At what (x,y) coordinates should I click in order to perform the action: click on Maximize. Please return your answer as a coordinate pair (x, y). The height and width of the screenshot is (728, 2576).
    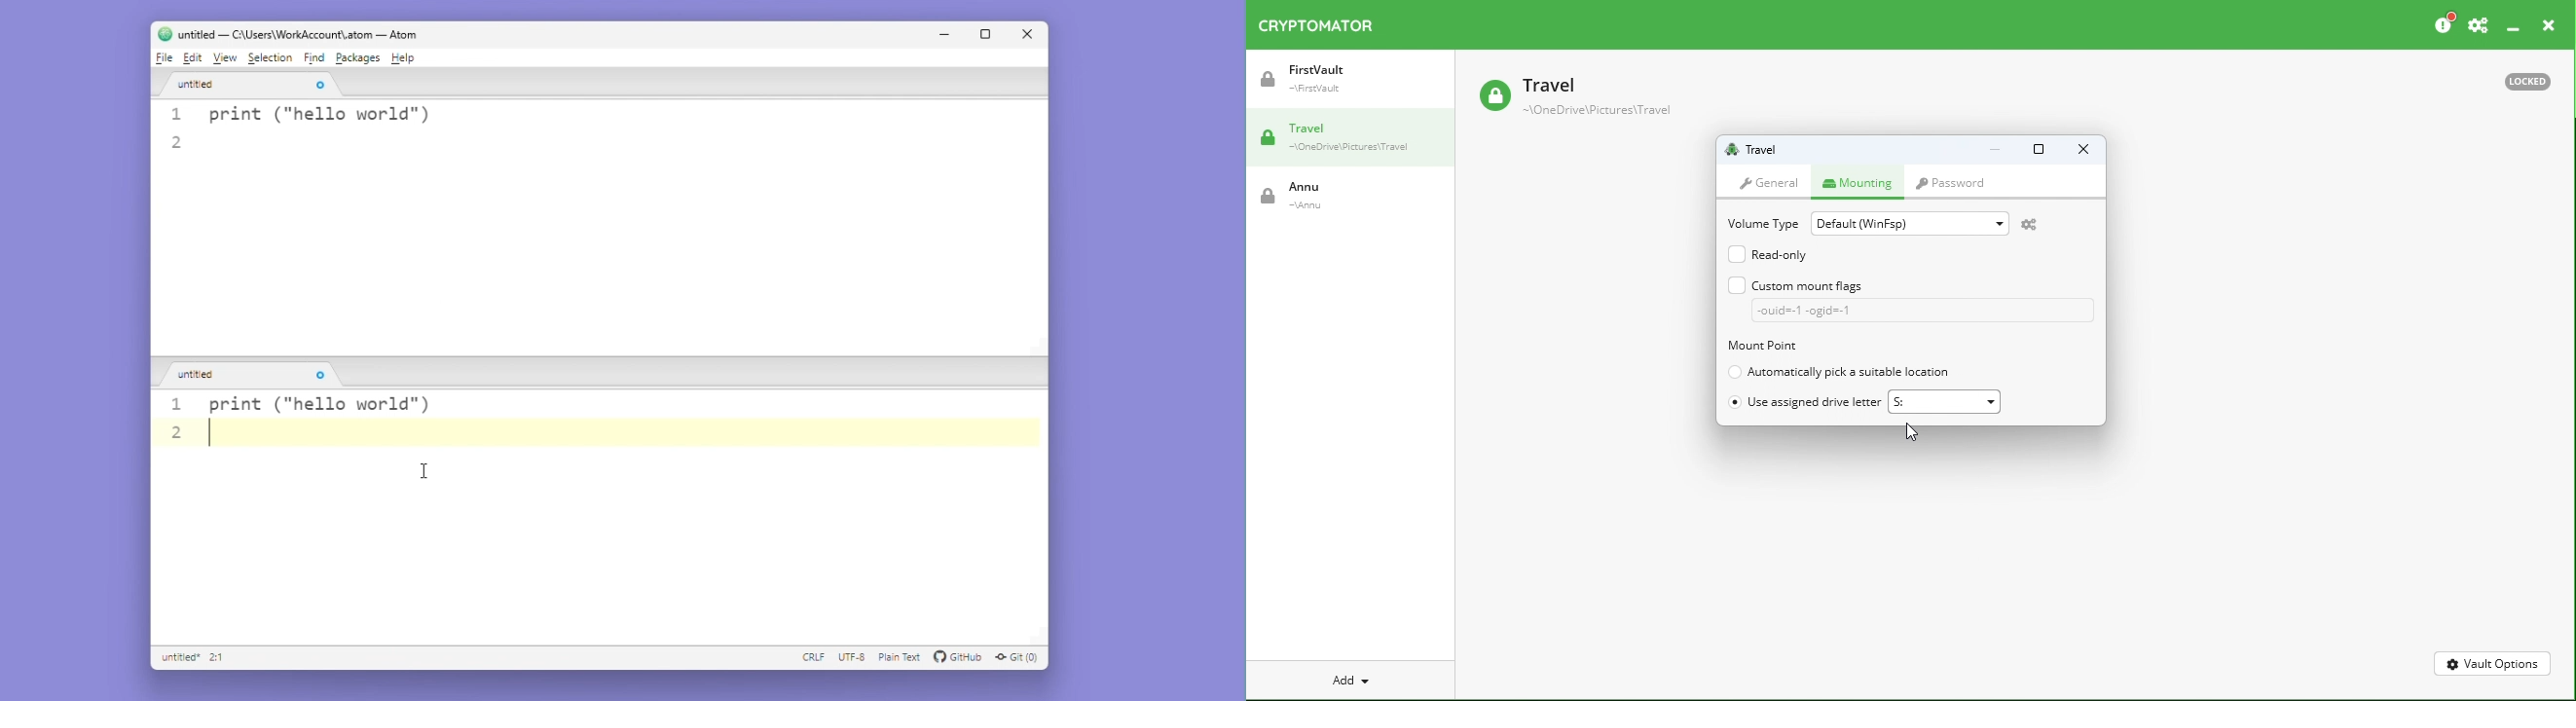
    Looking at the image, I should click on (2037, 152).